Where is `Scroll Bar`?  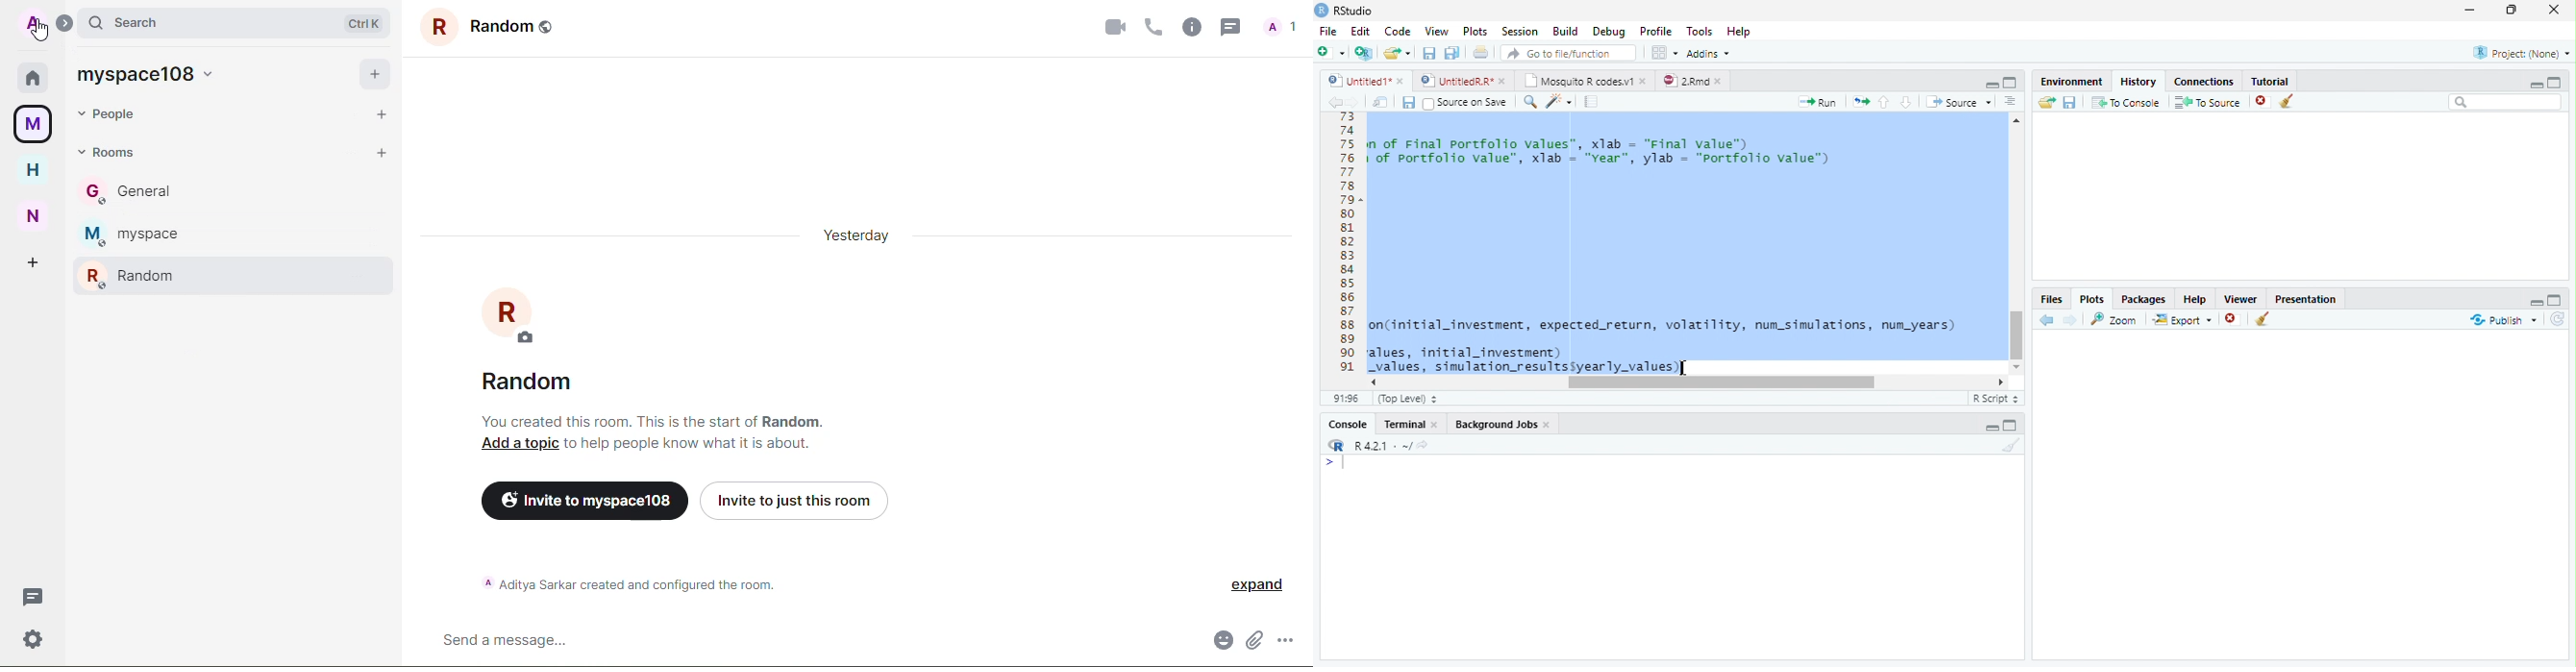
Scroll Bar is located at coordinates (2017, 332).